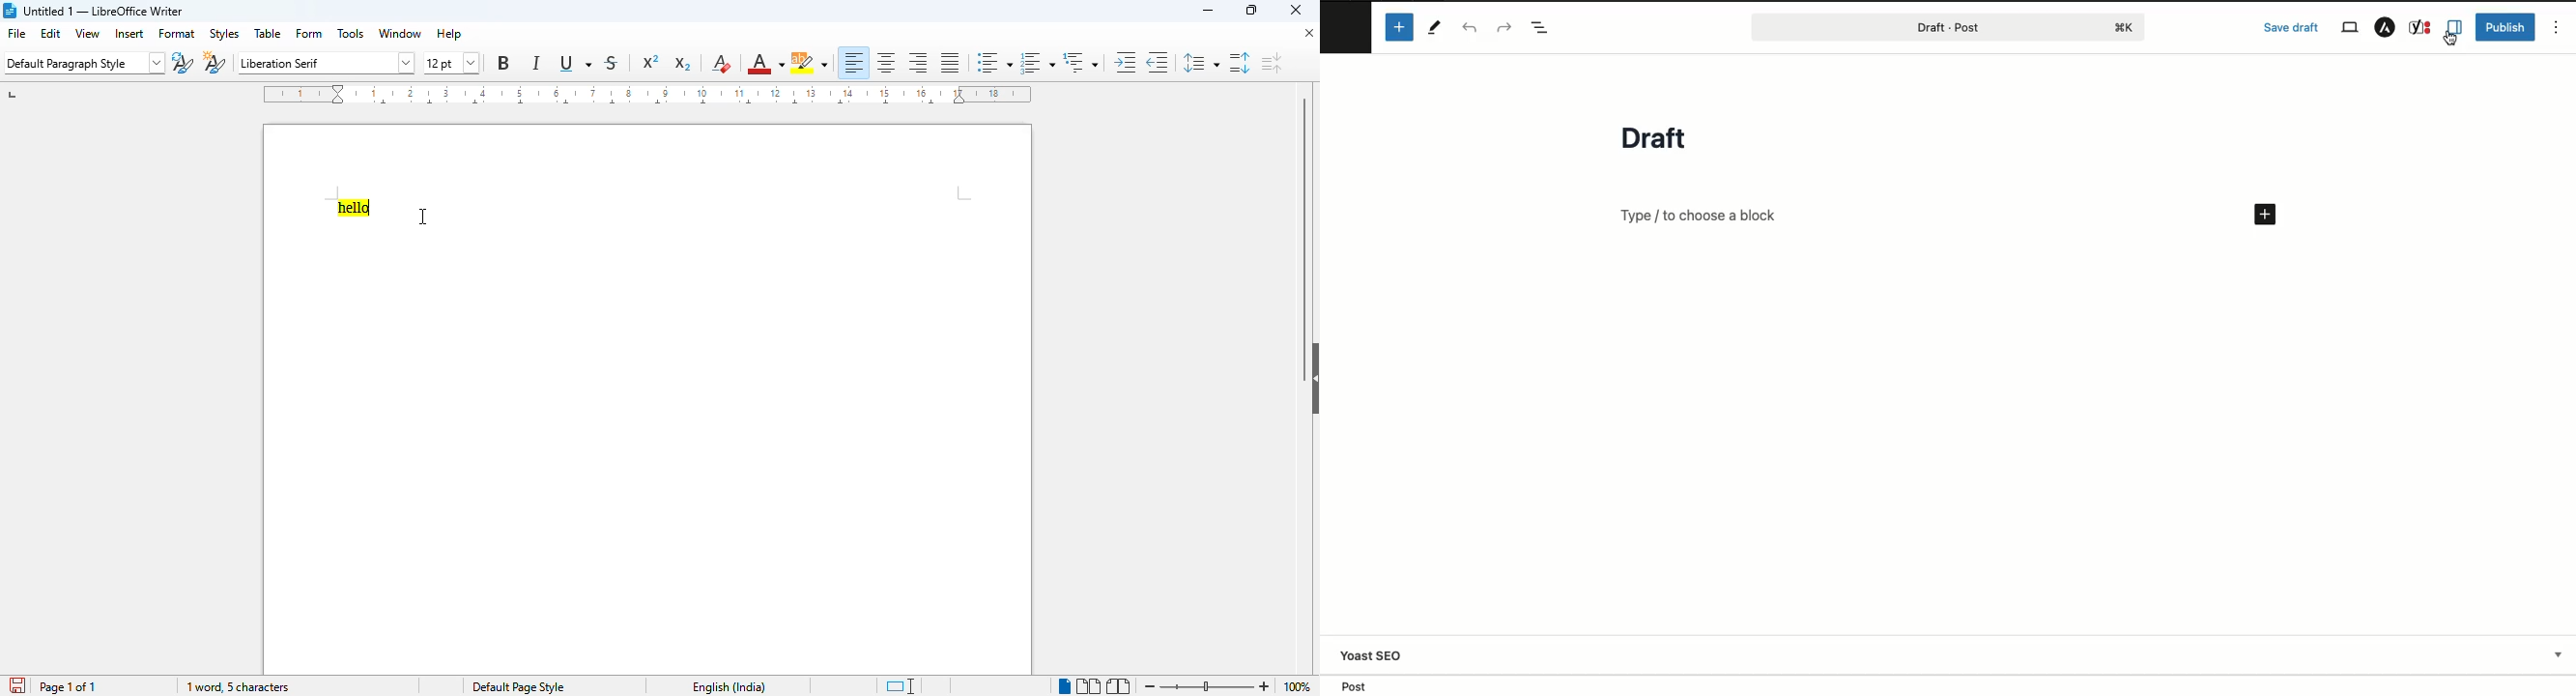  I want to click on logo, so click(12, 10).